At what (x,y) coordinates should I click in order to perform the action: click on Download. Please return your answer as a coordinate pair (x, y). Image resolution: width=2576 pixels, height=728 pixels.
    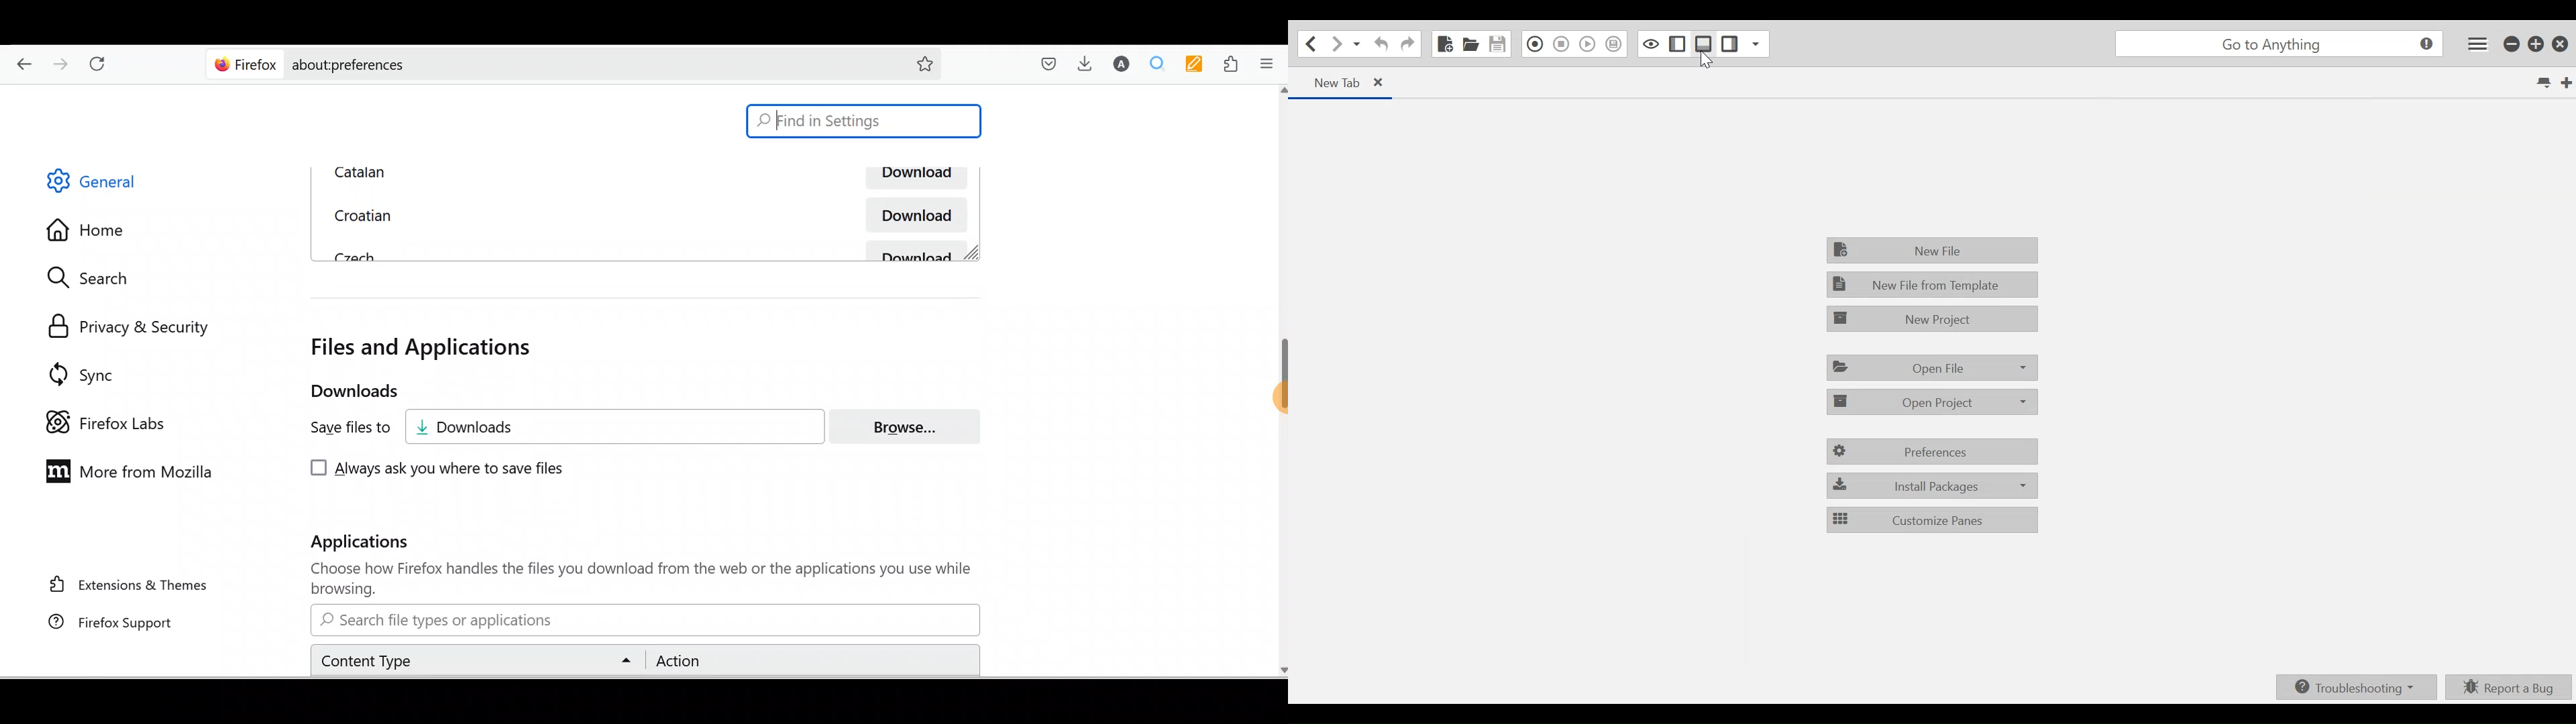
    Looking at the image, I should click on (913, 178).